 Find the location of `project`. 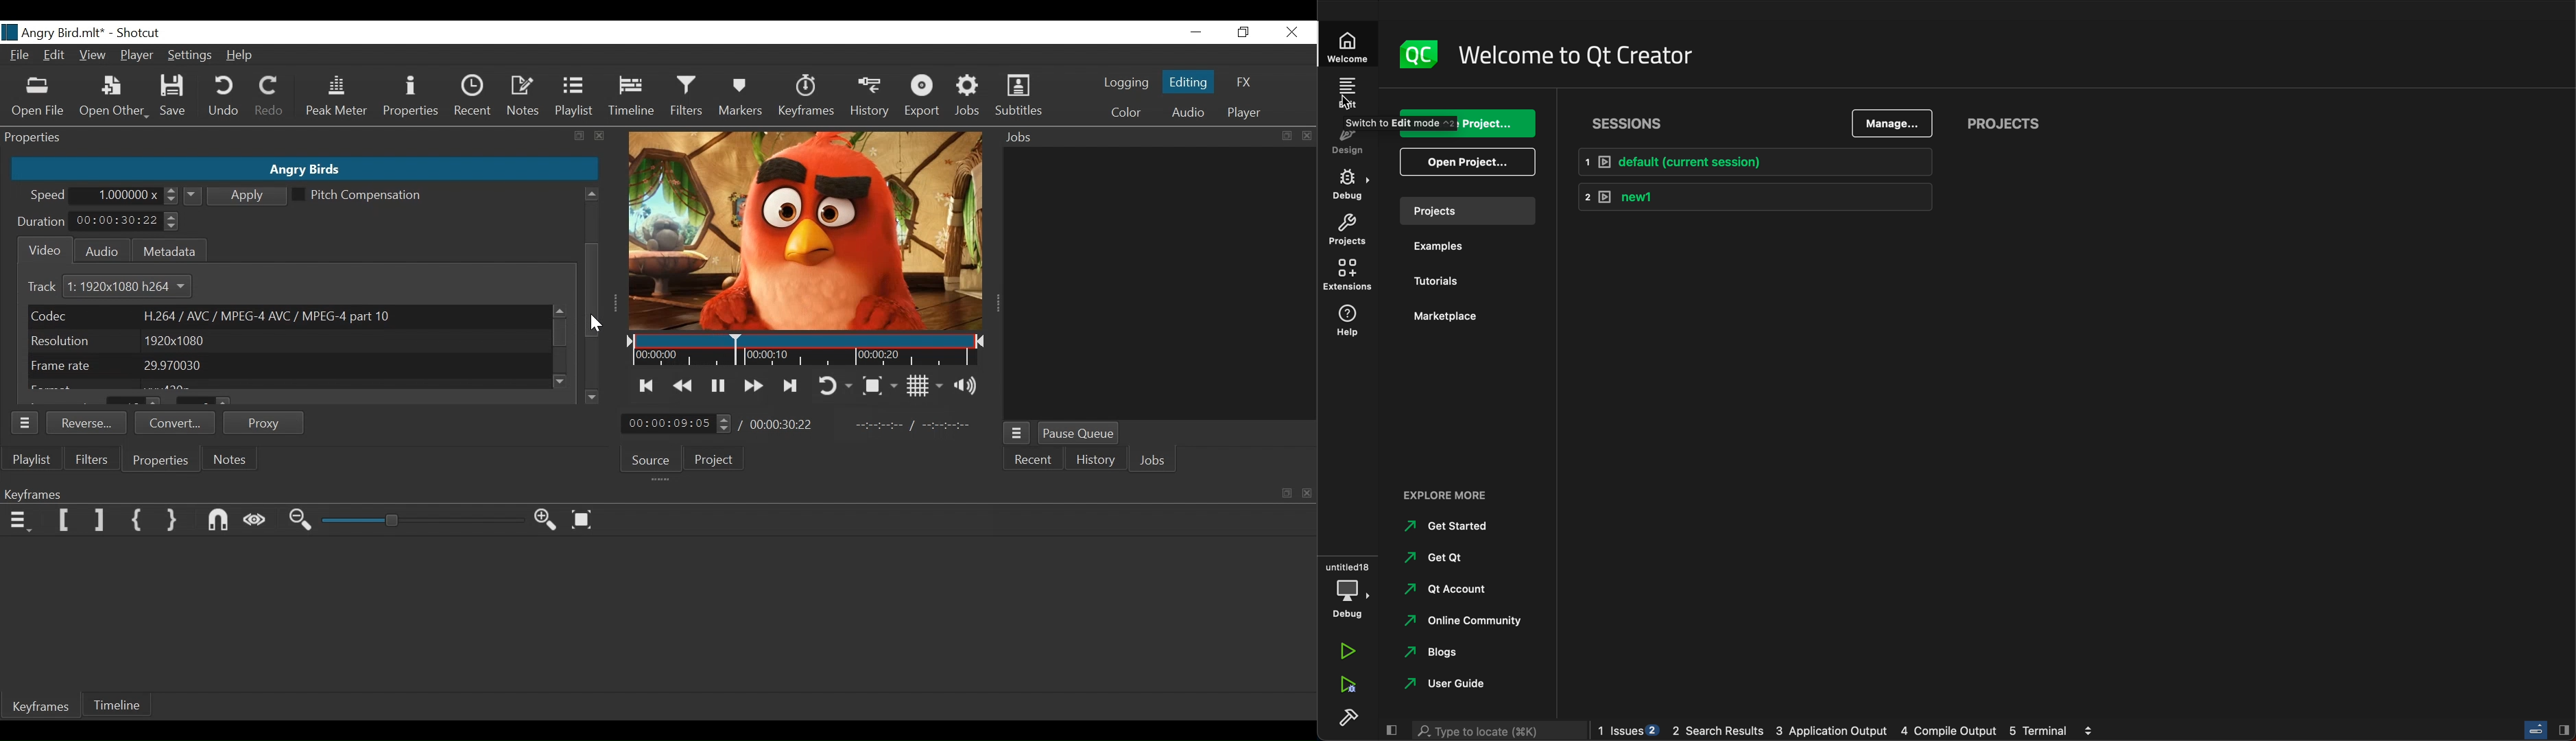

project is located at coordinates (1466, 211).